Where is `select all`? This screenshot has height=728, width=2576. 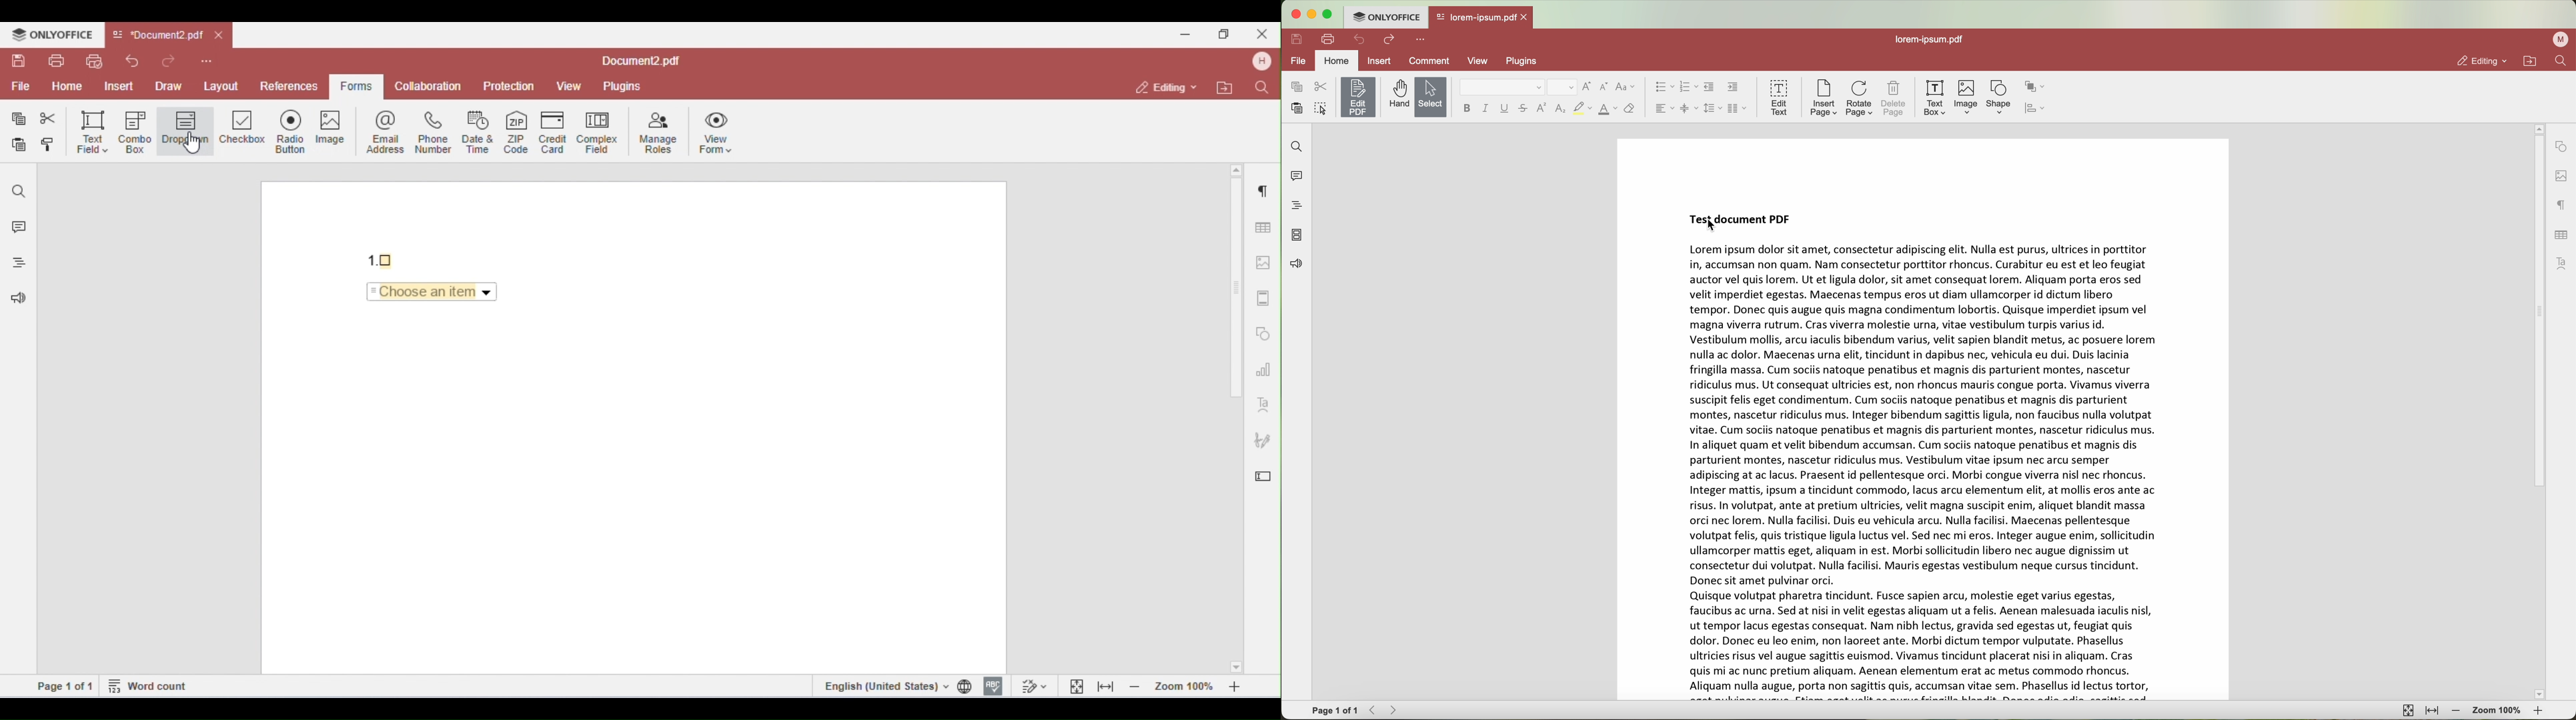
select all is located at coordinates (1320, 108).